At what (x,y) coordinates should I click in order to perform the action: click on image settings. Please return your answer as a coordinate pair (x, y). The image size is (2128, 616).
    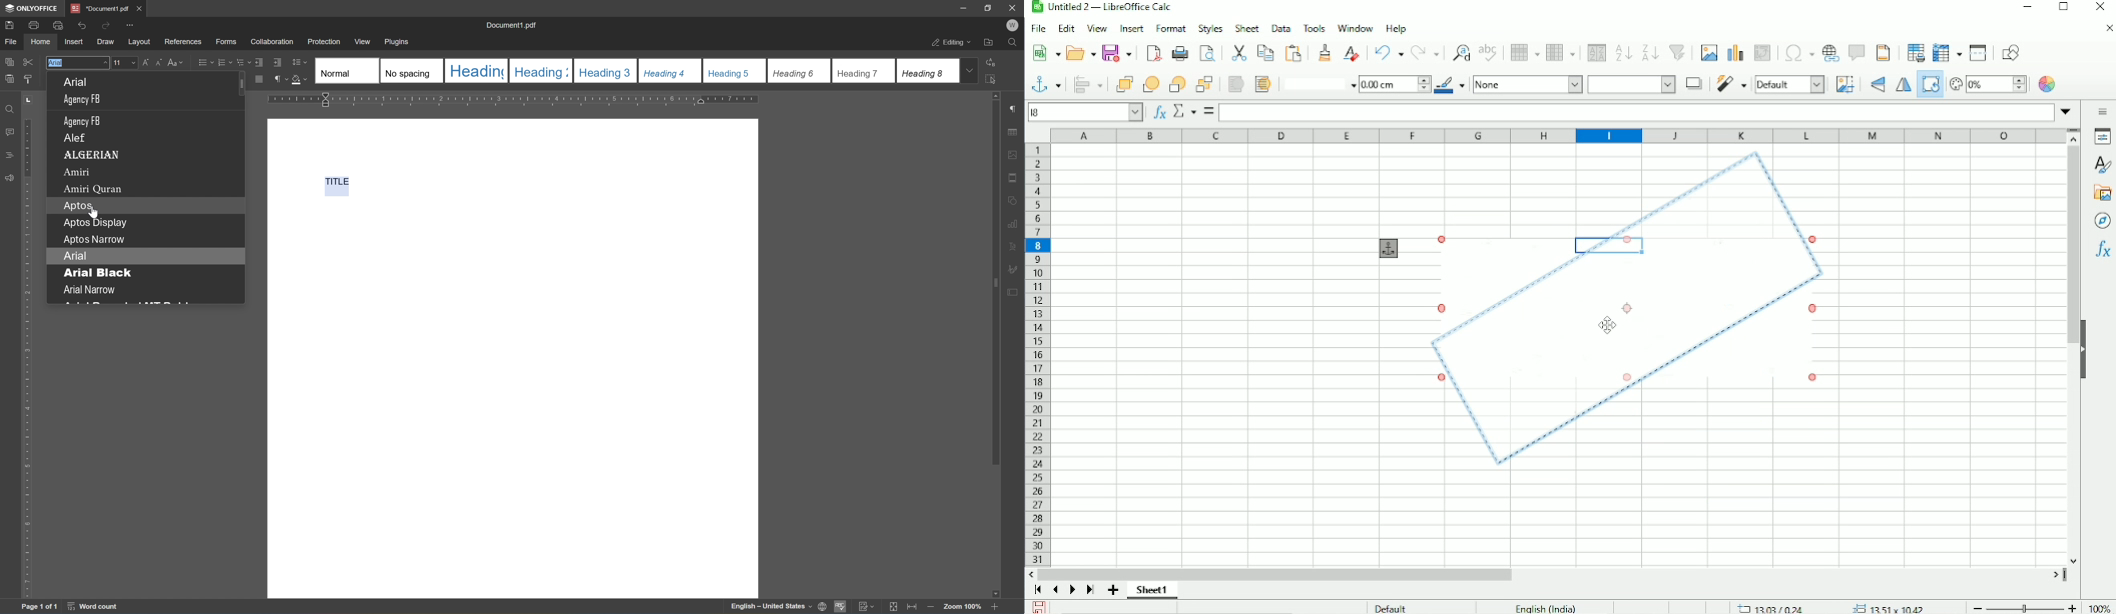
    Looking at the image, I should click on (1016, 155).